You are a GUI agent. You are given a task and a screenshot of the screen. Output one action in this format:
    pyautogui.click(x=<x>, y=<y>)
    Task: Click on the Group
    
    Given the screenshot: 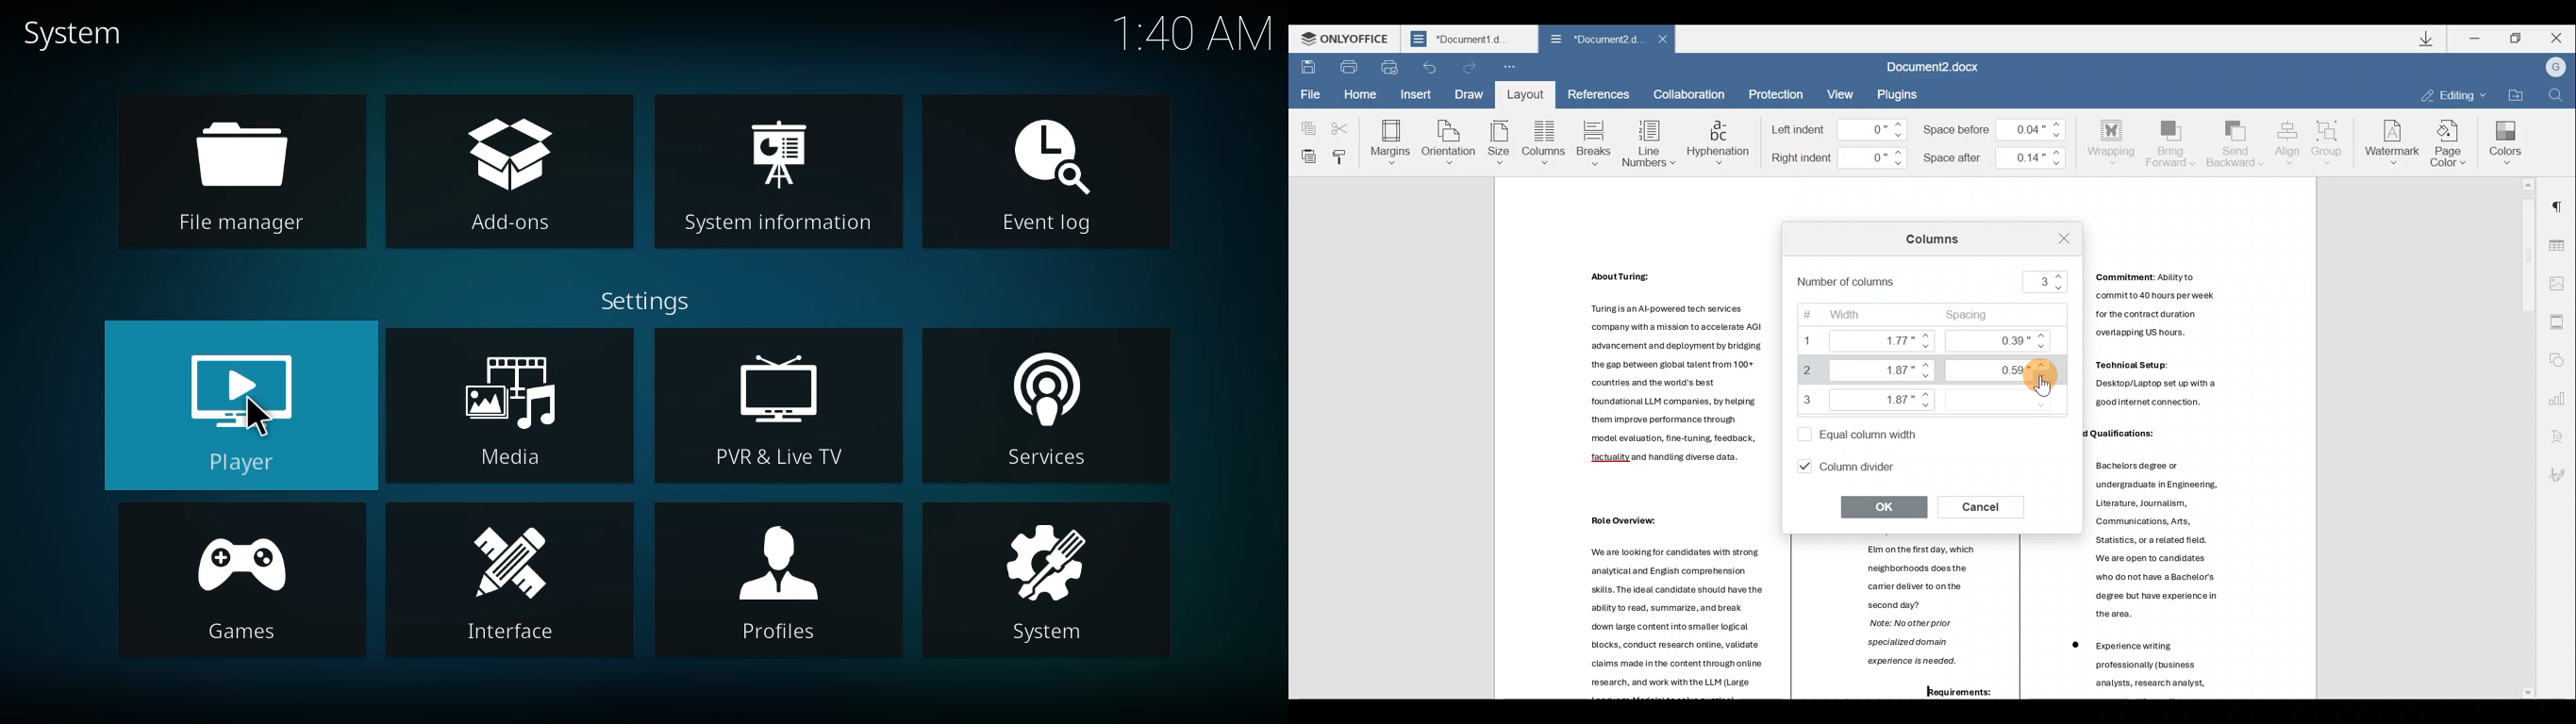 What is the action you would take?
    pyautogui.click(x=2329, y=139)
    